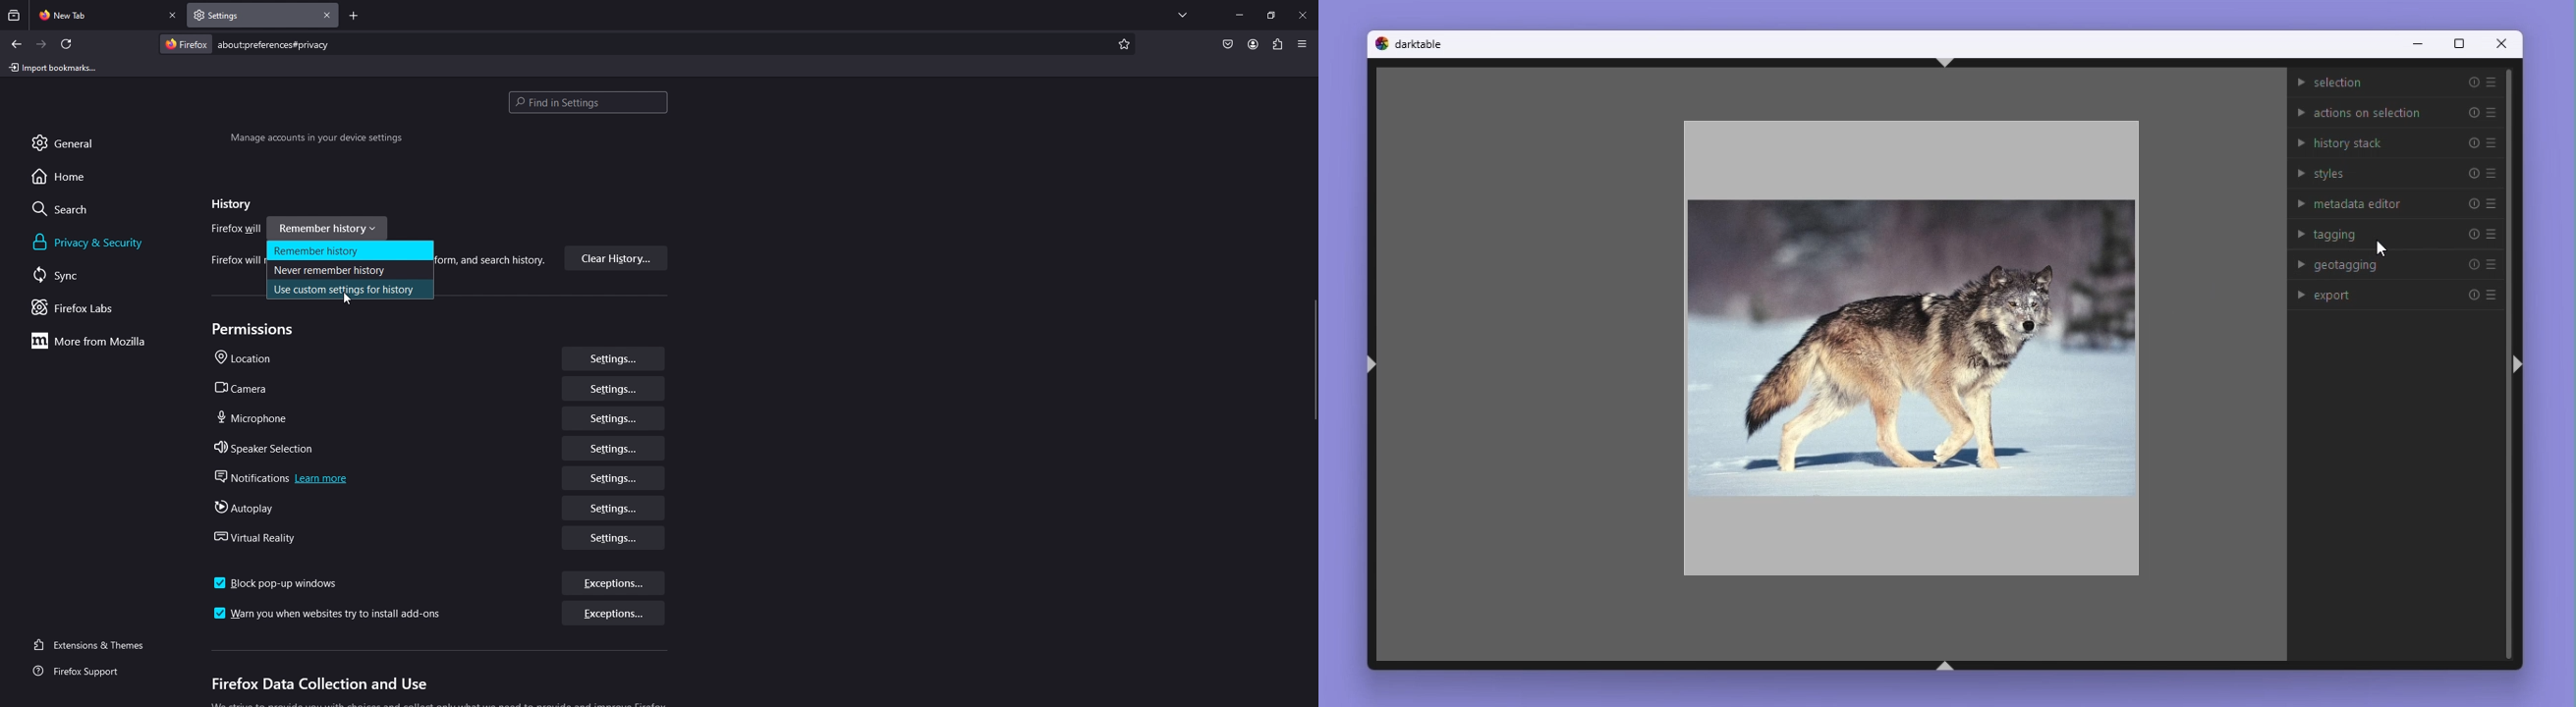 The height and width of the screenshot is (728, 2576). What do you see at coordinates (588, 104) in the screenshot?
I see `search settings` at bounding box center [588, 104].